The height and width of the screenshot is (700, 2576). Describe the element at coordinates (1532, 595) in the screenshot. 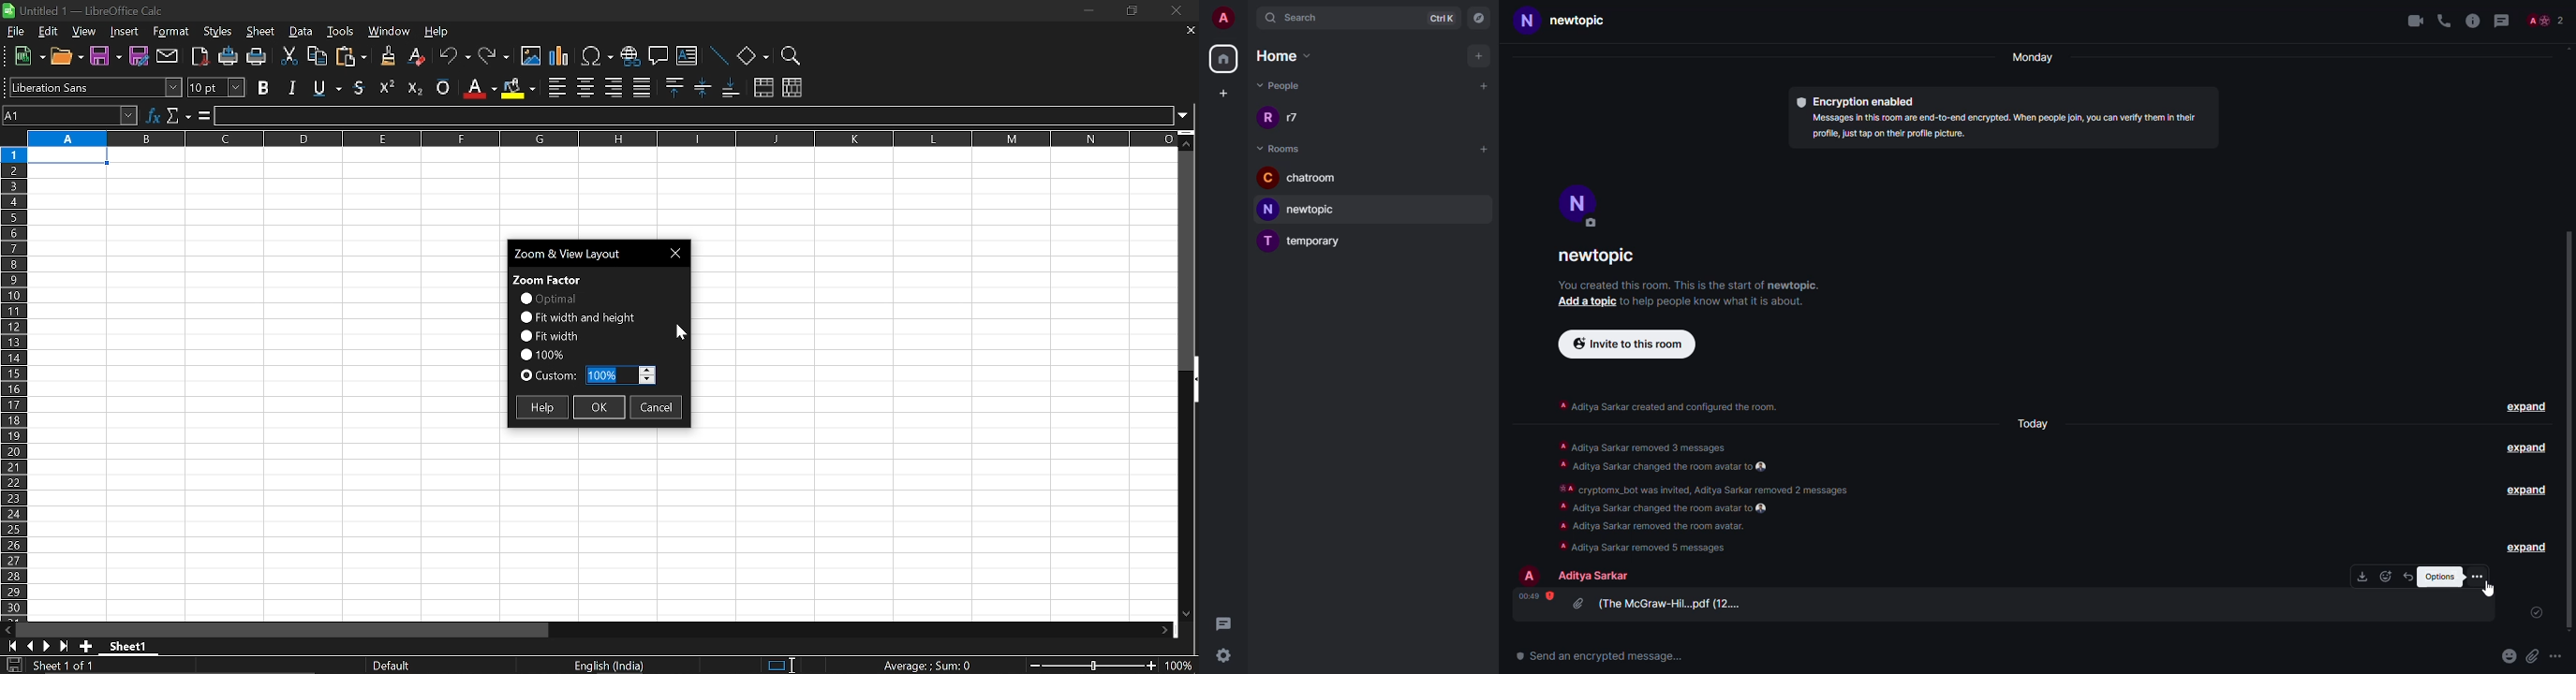

I see `time` at that location.